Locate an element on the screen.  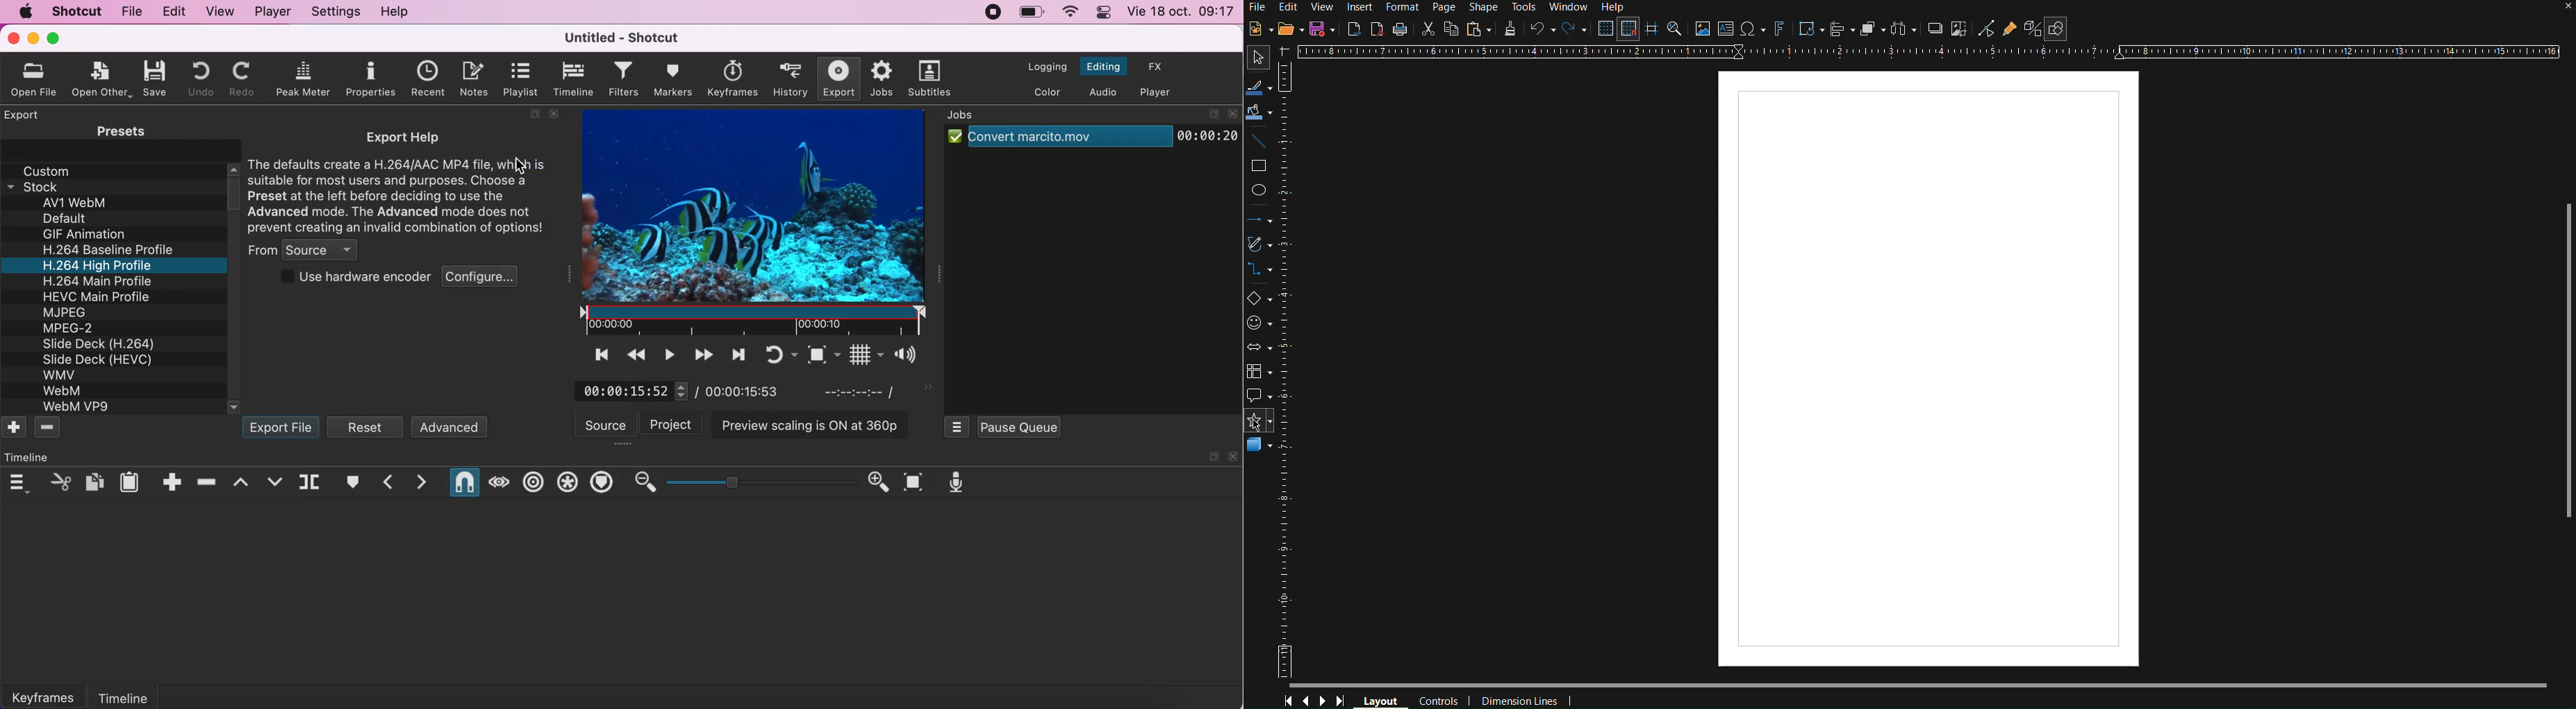
Vectors is located at coordinates (1261, 247).